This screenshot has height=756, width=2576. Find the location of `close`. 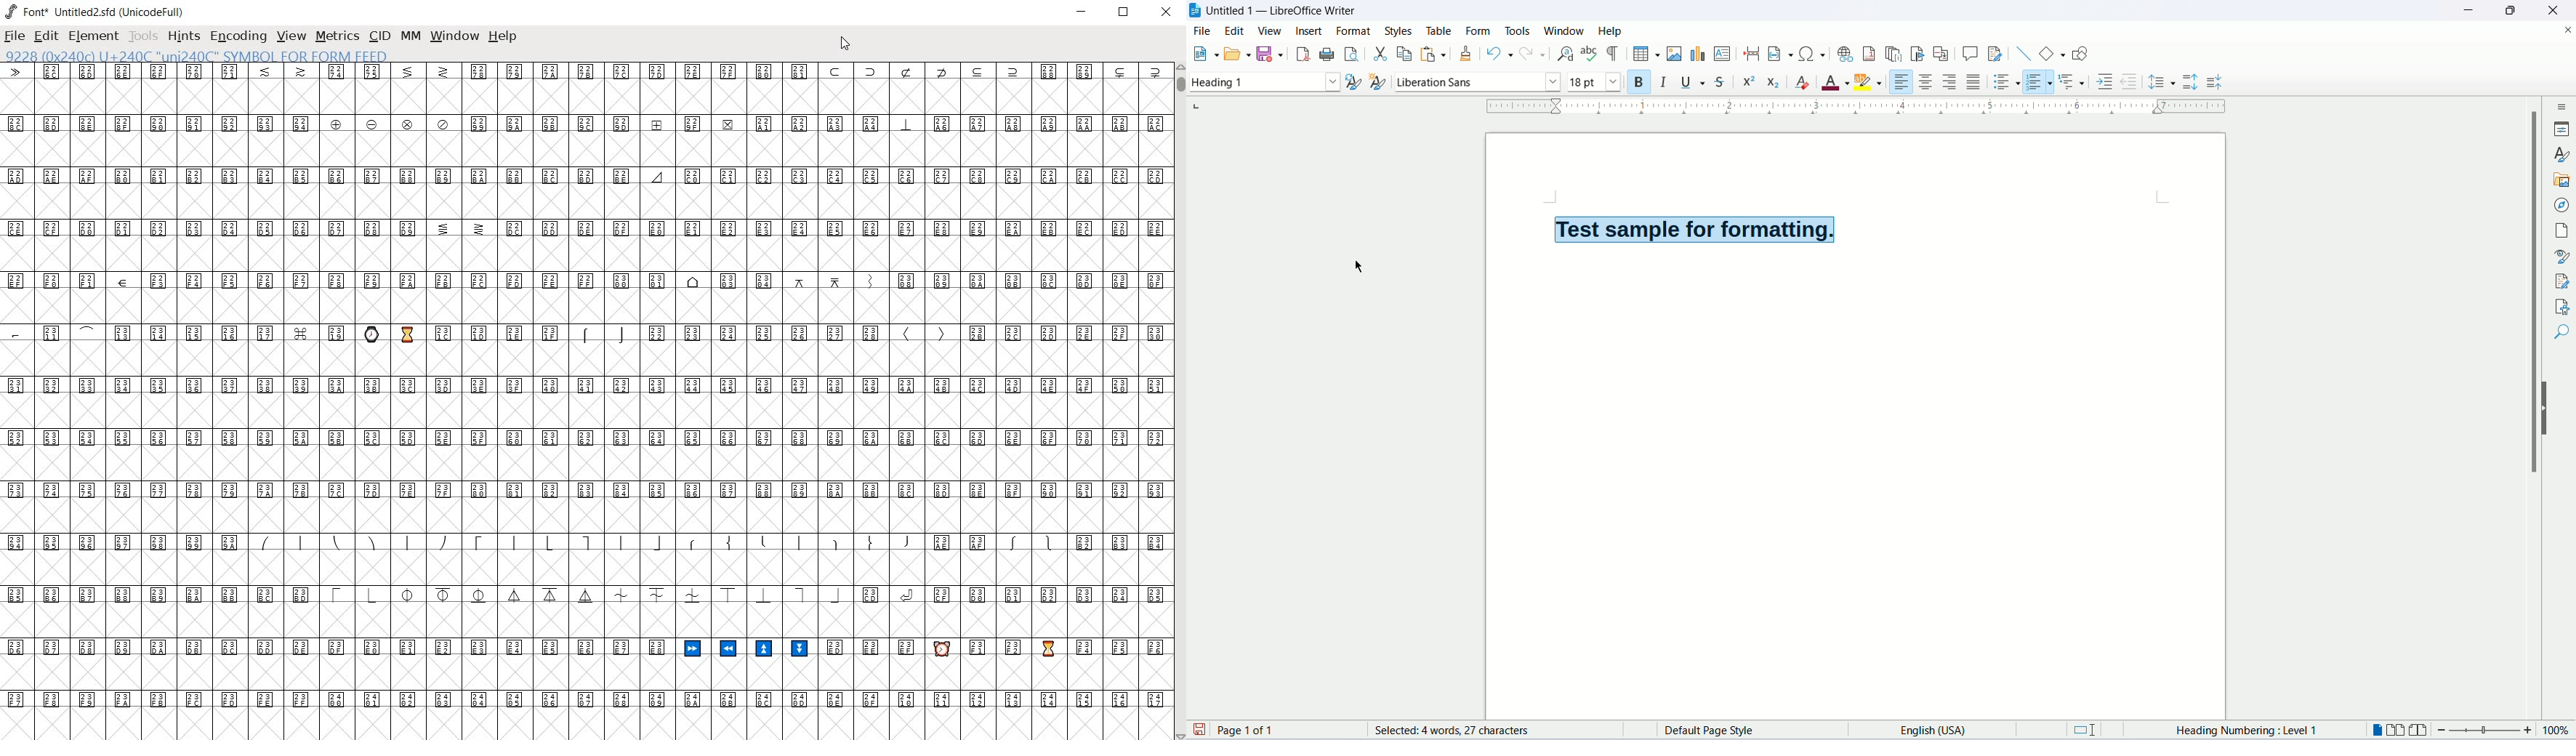

close is located at coordinates (1166, 14).